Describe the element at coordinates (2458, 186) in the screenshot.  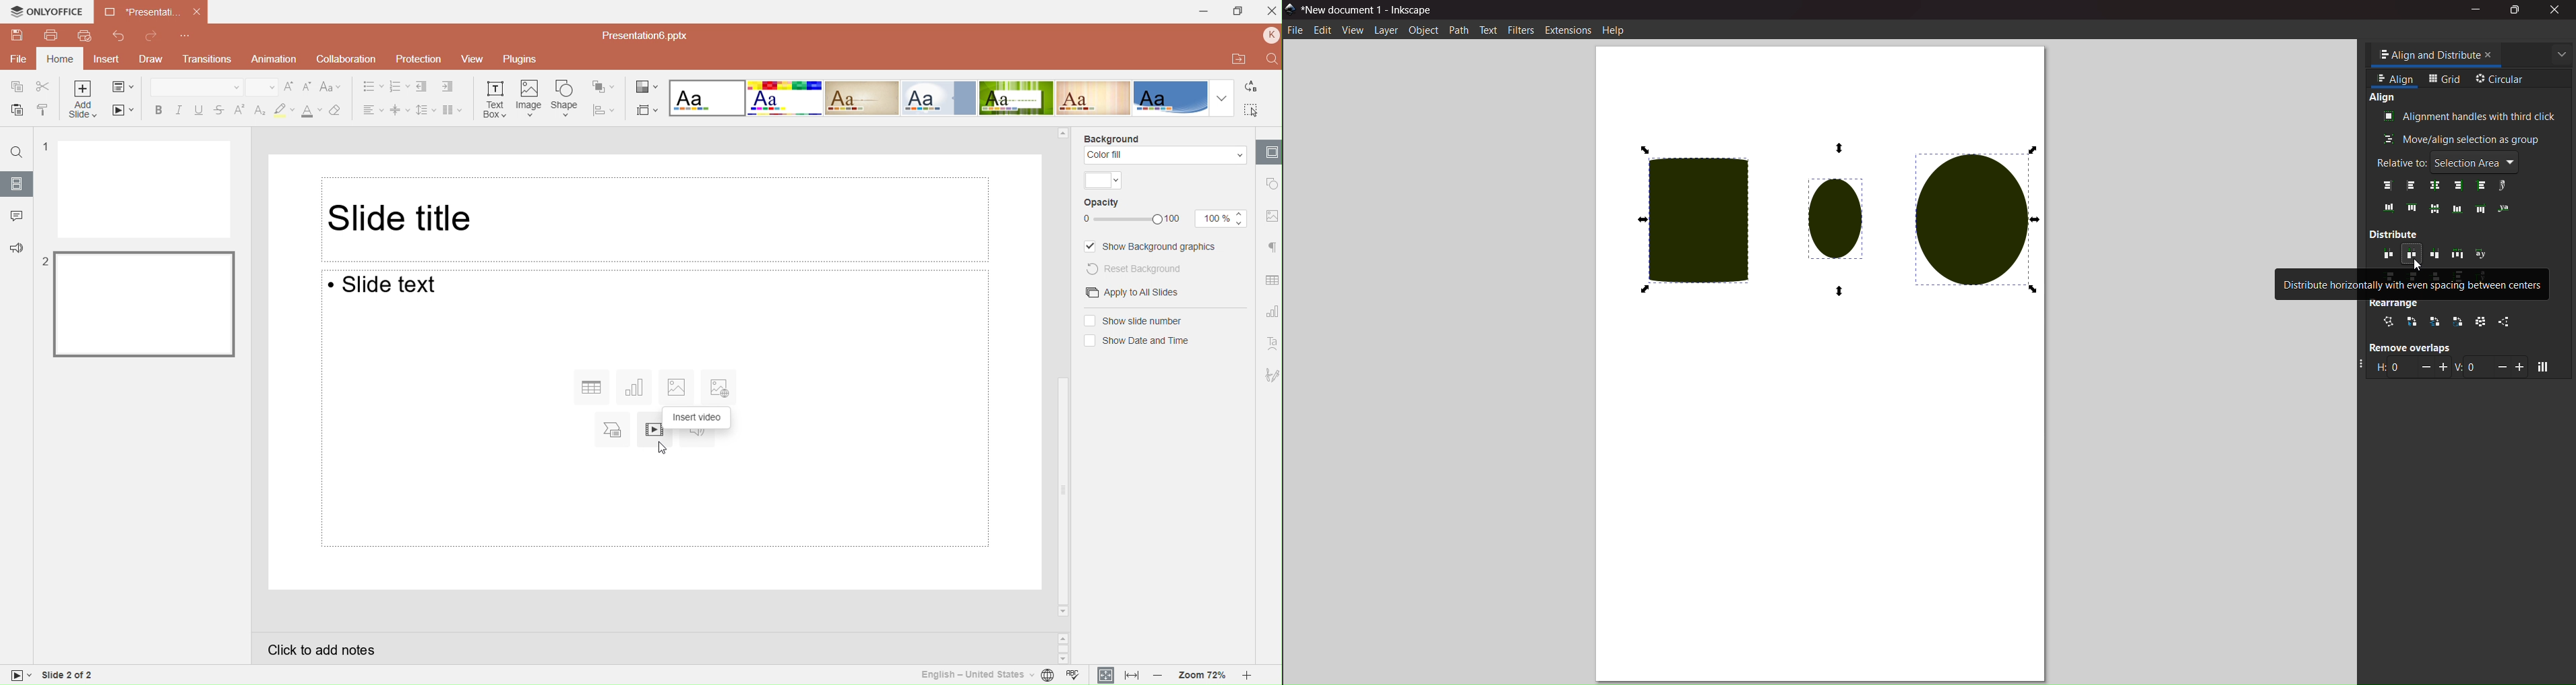
I see `right edges` at that location.